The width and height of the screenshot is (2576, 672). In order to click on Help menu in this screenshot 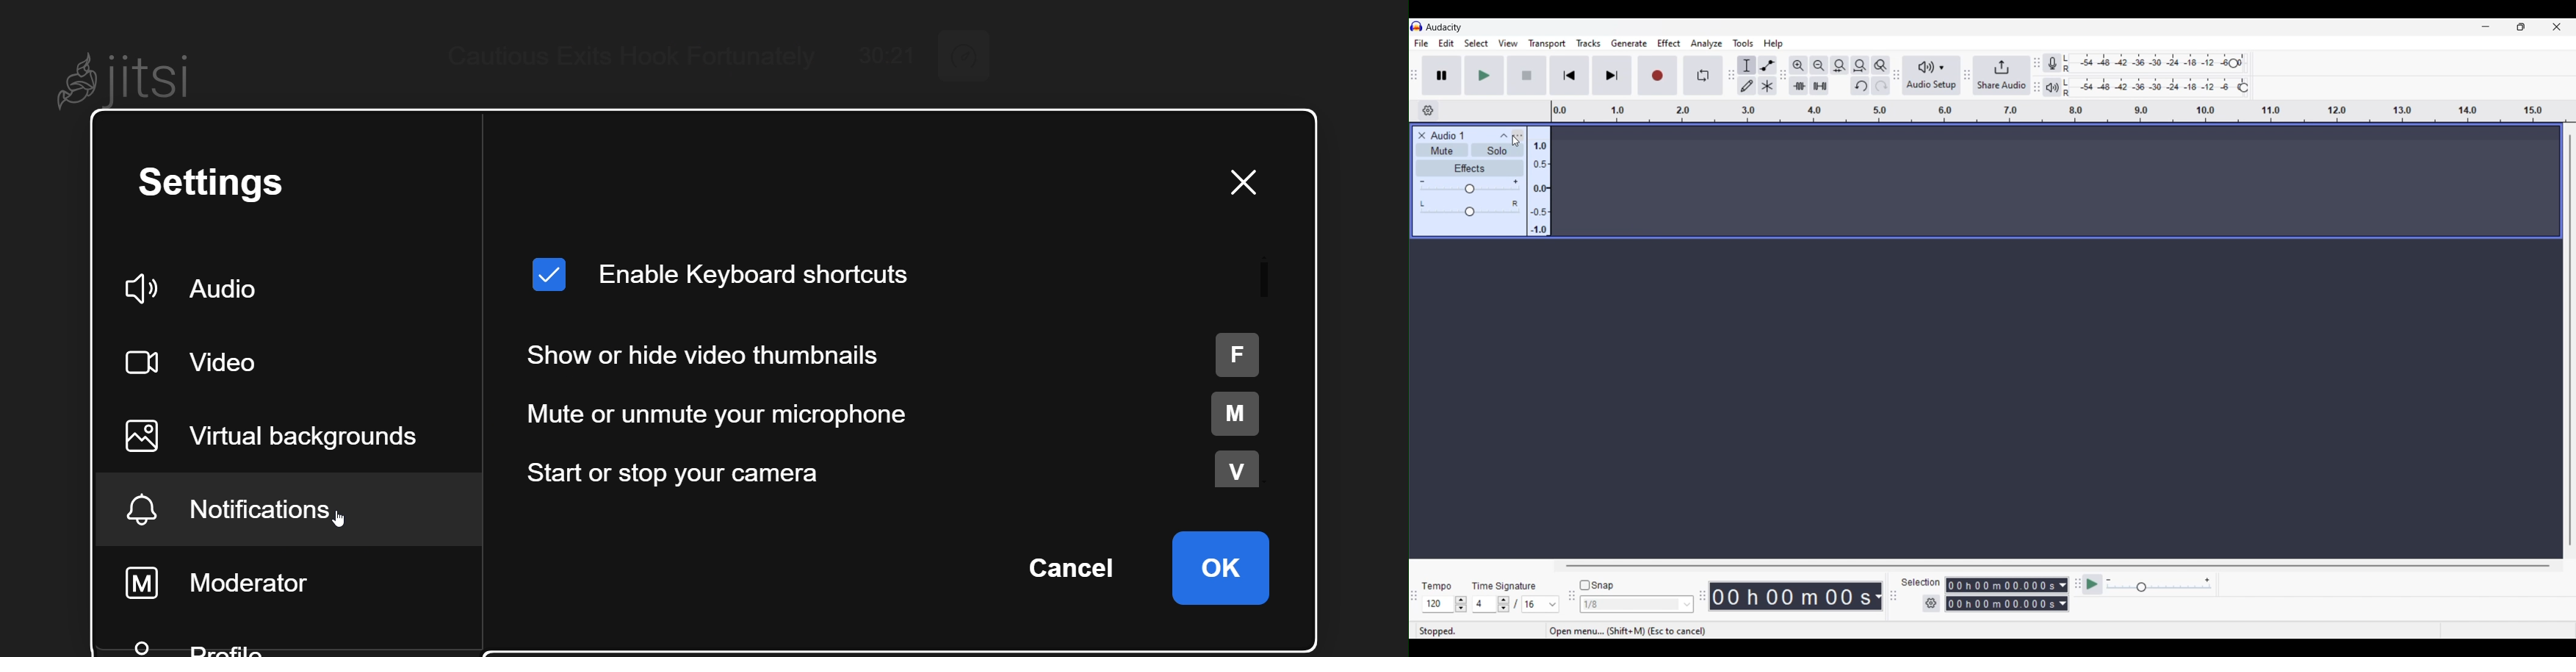, I will do `click(1773, 44)`.